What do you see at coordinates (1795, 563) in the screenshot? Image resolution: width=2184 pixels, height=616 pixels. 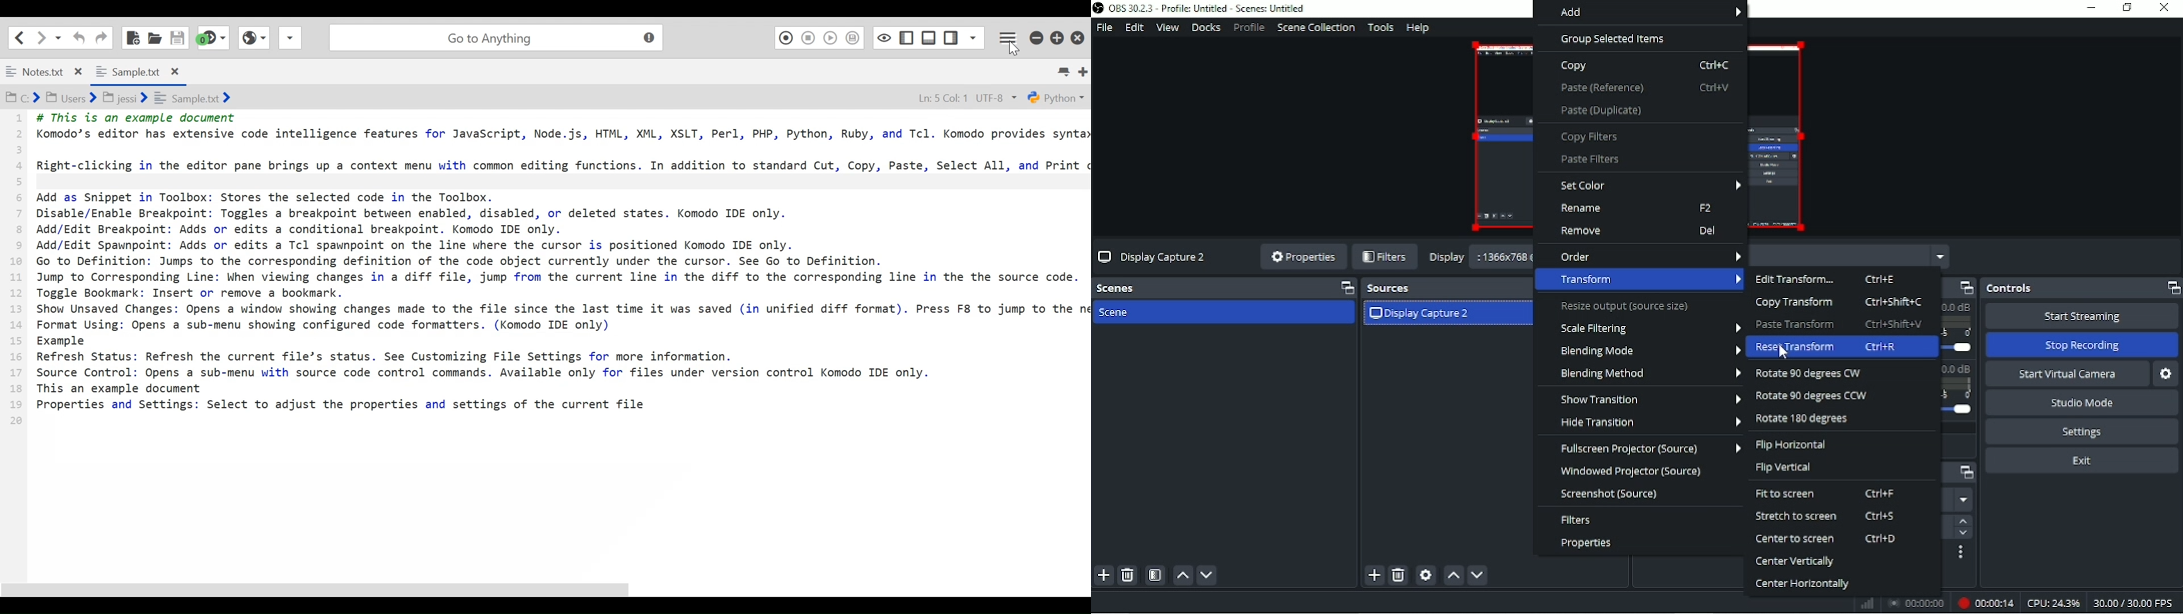 I see `Center vertically` at bounding box center [1795, 563].